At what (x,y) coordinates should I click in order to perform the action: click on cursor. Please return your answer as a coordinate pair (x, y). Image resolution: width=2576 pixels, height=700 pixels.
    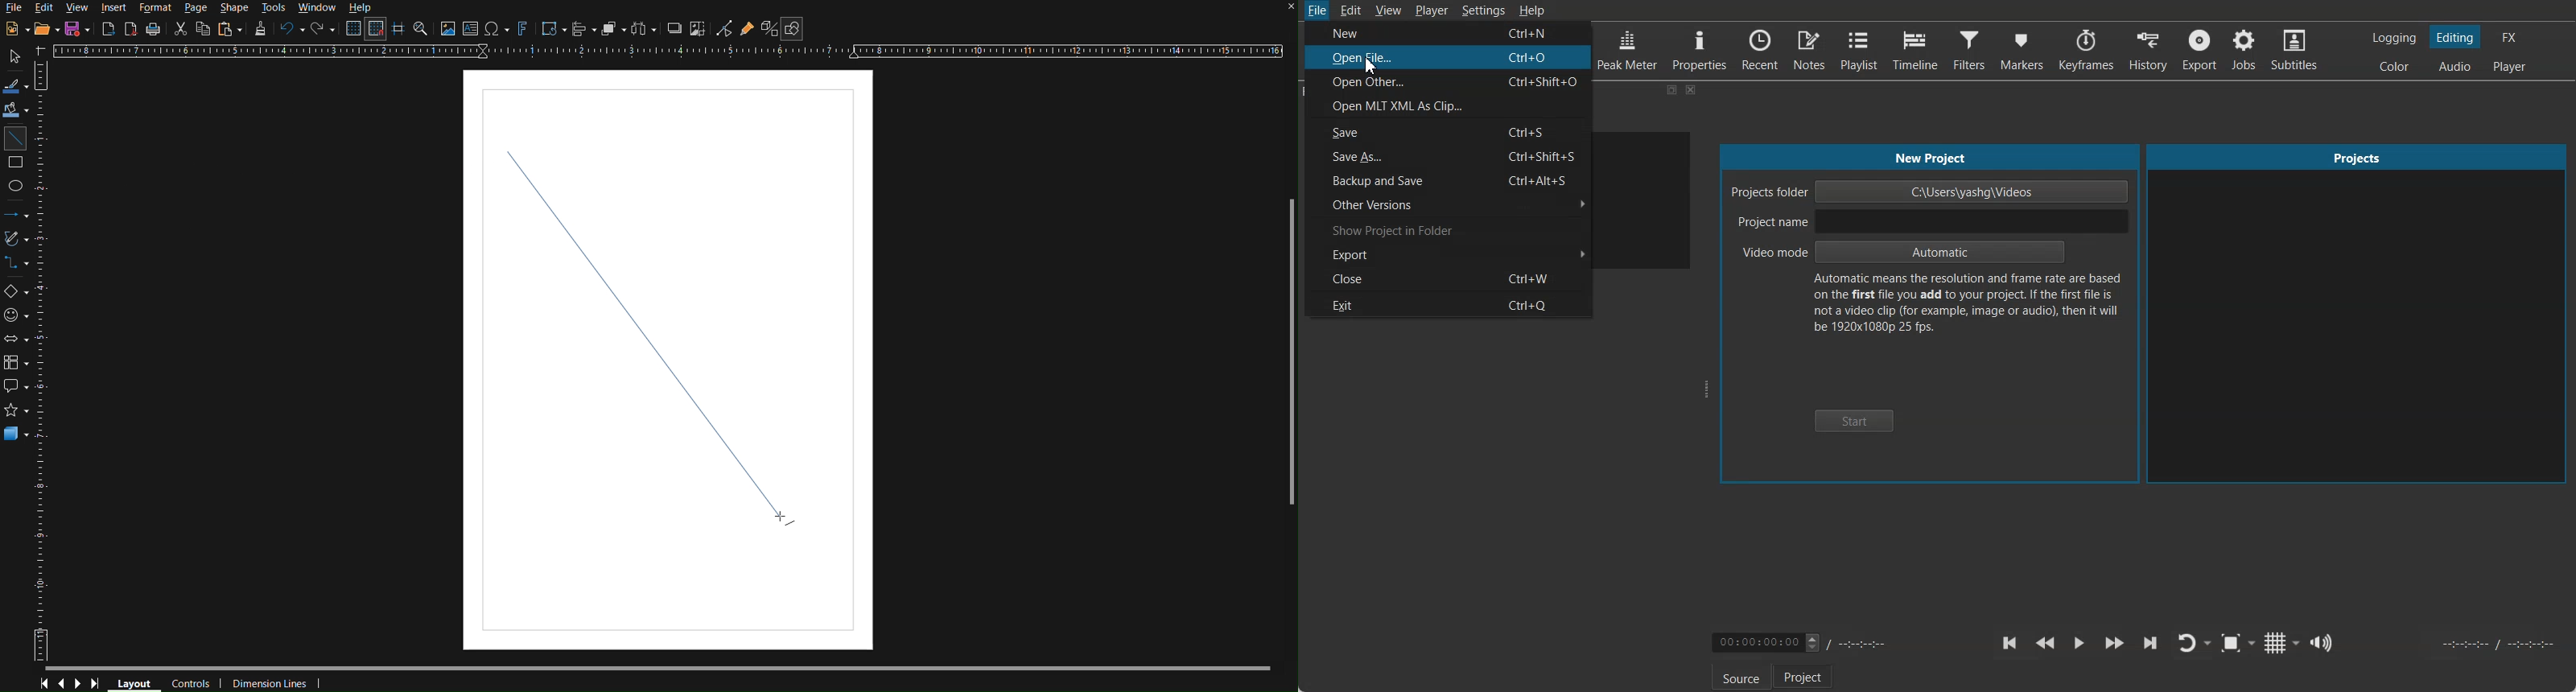
    Looking at the image, I should click on (787, 517).